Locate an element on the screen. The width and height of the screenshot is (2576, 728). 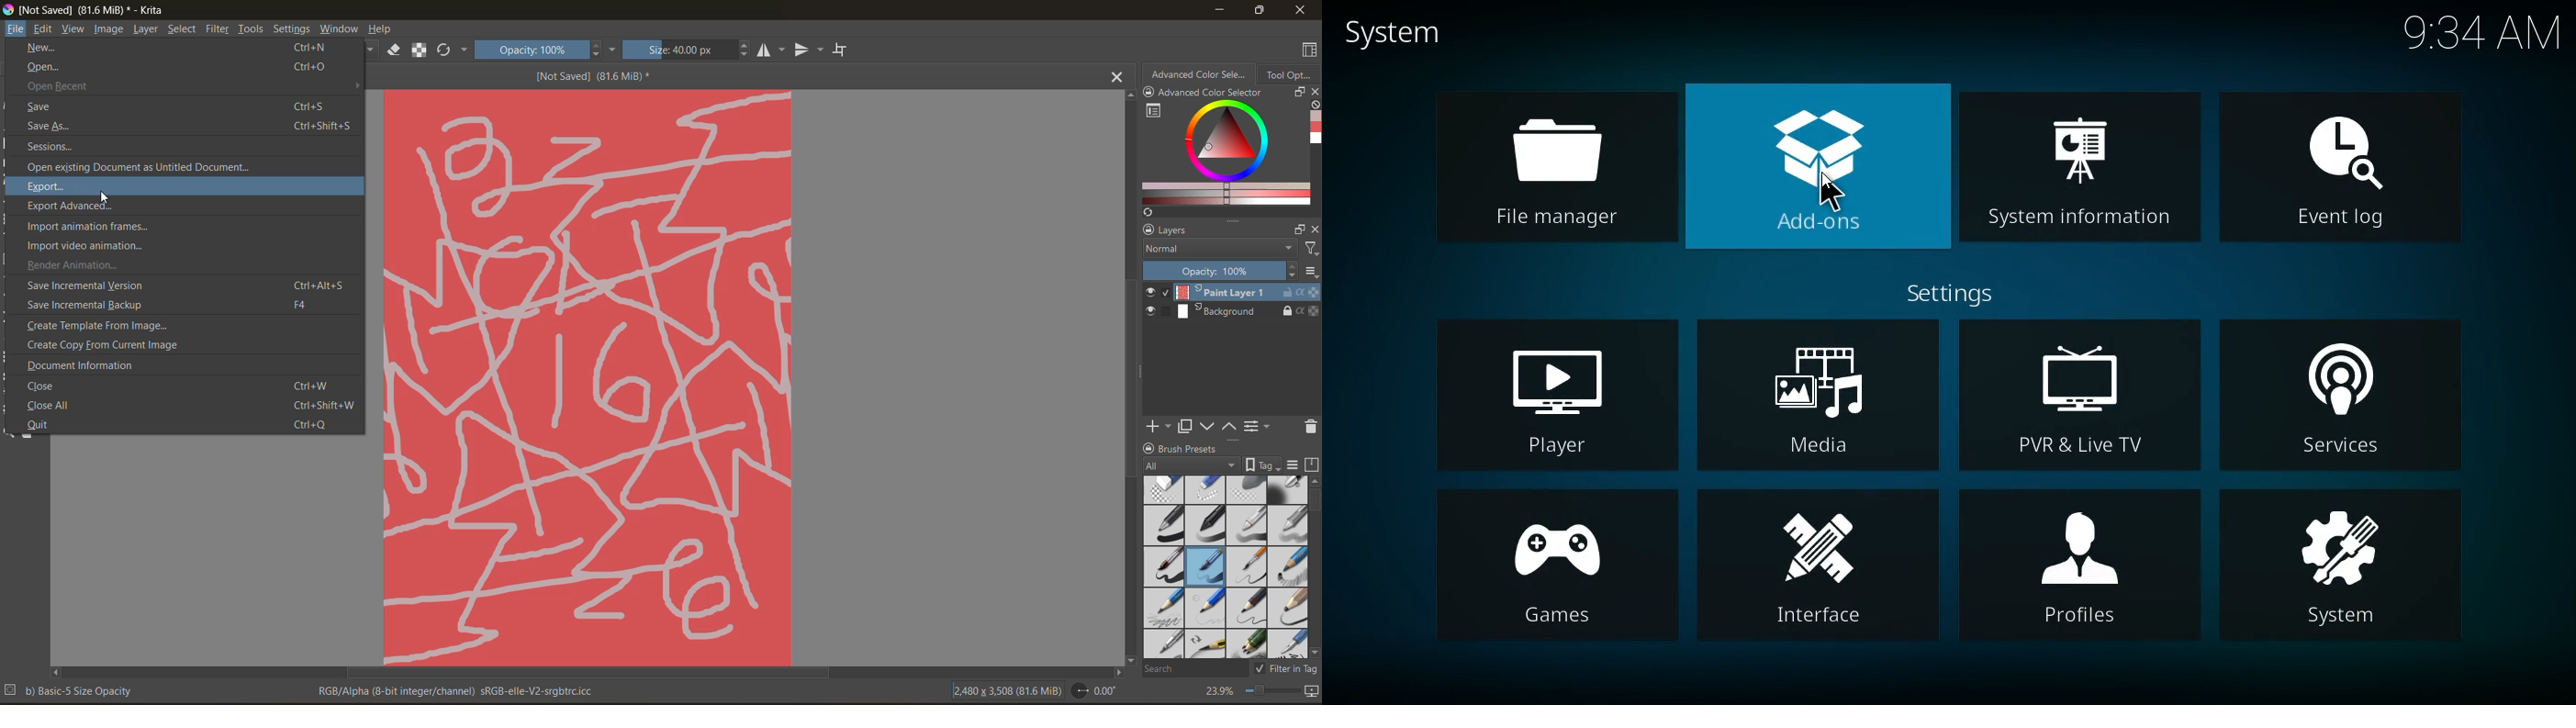
float docker is located at coordinates (1299, 230).